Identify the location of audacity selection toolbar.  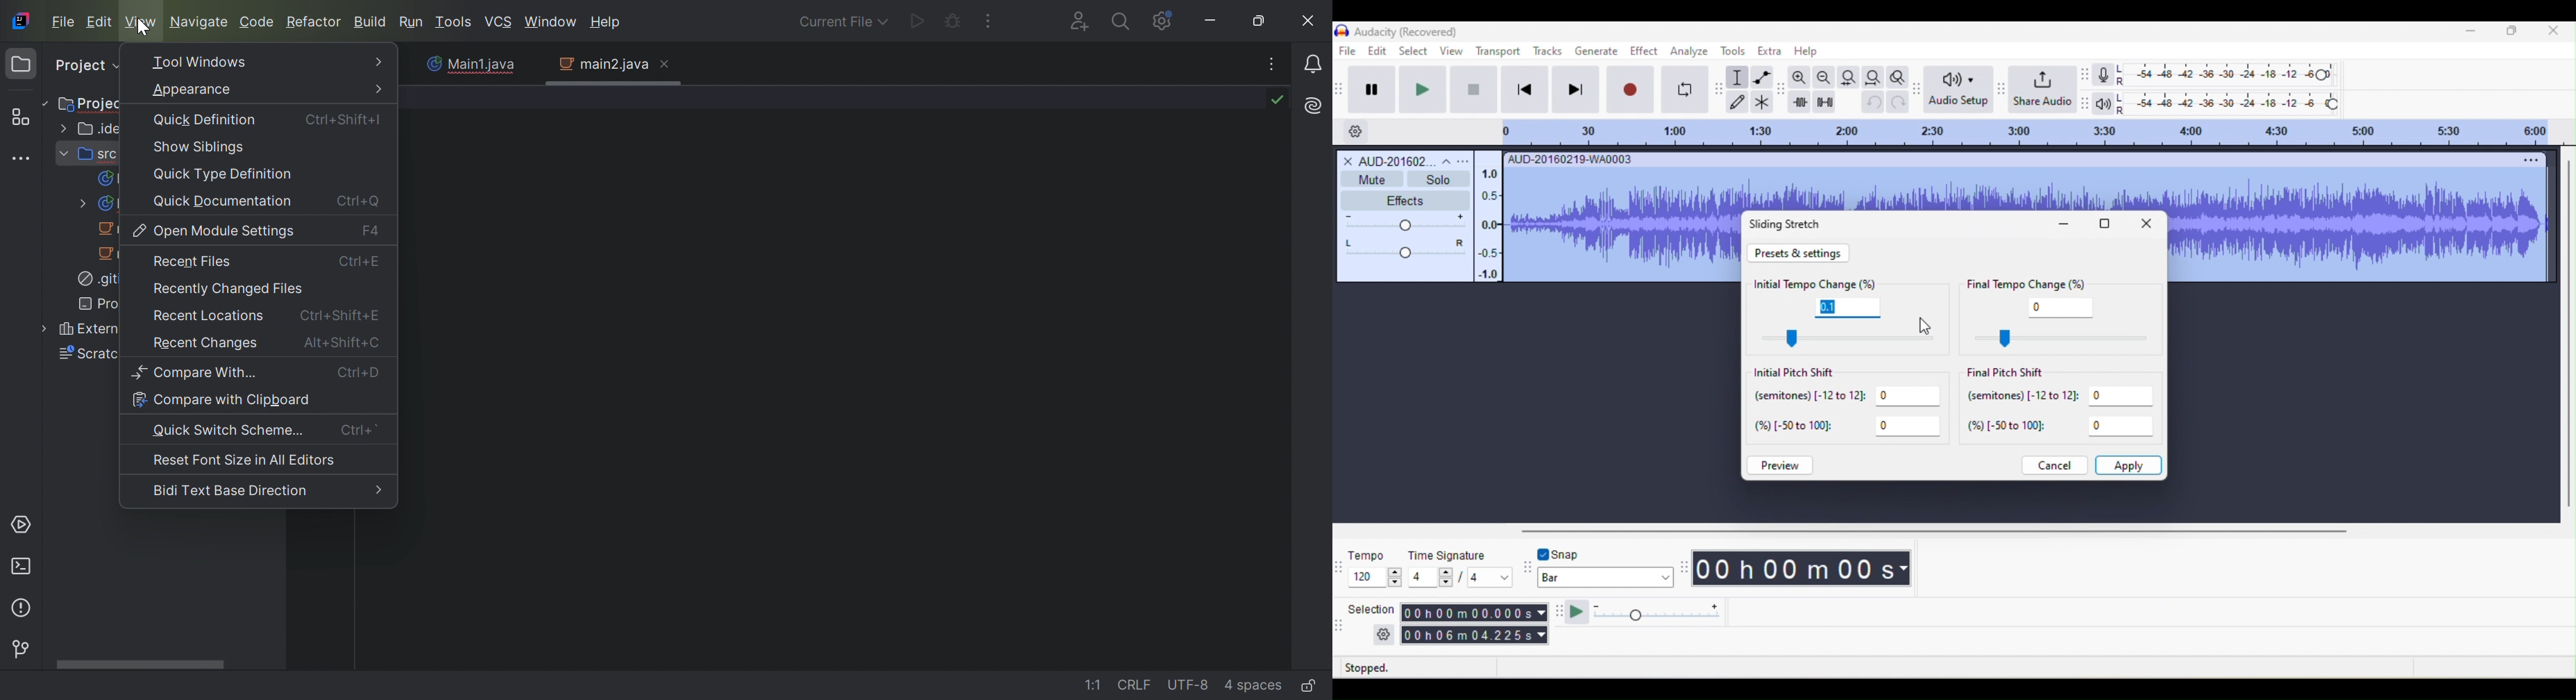
(1340, 624).